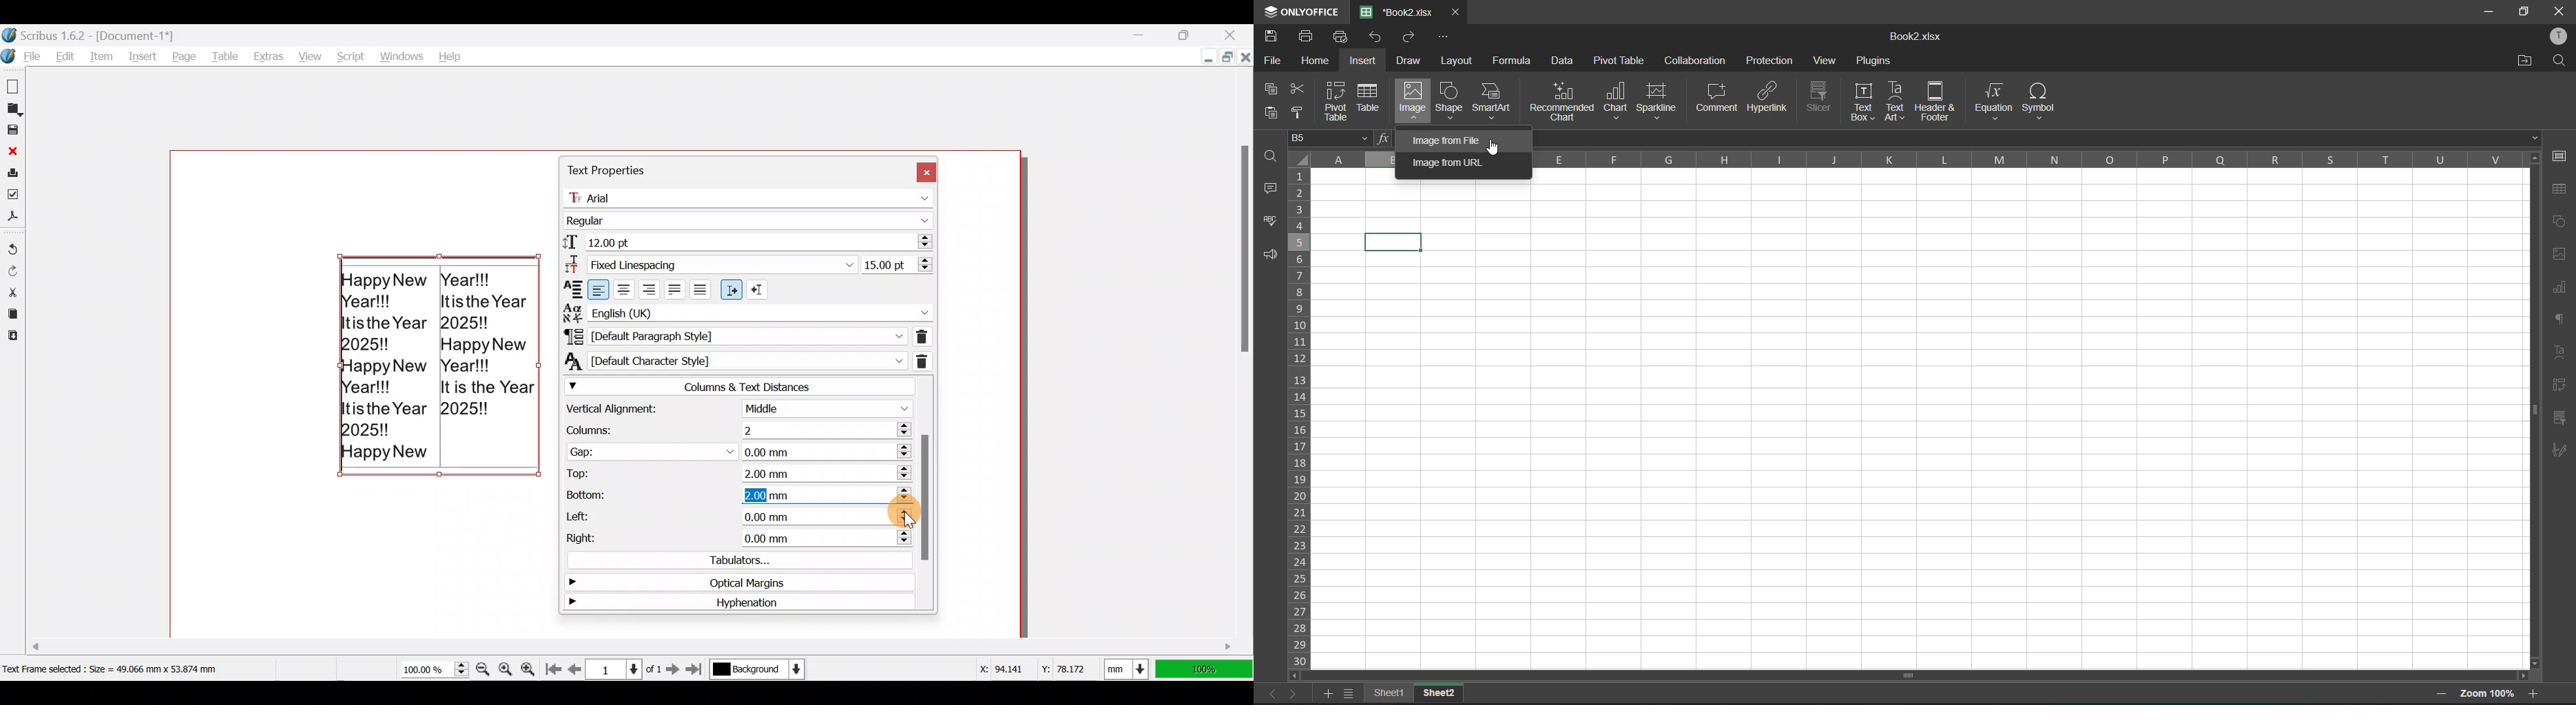  Describe the element at coordinates (187, 55) in the screenshot. I see `Page` at that location.